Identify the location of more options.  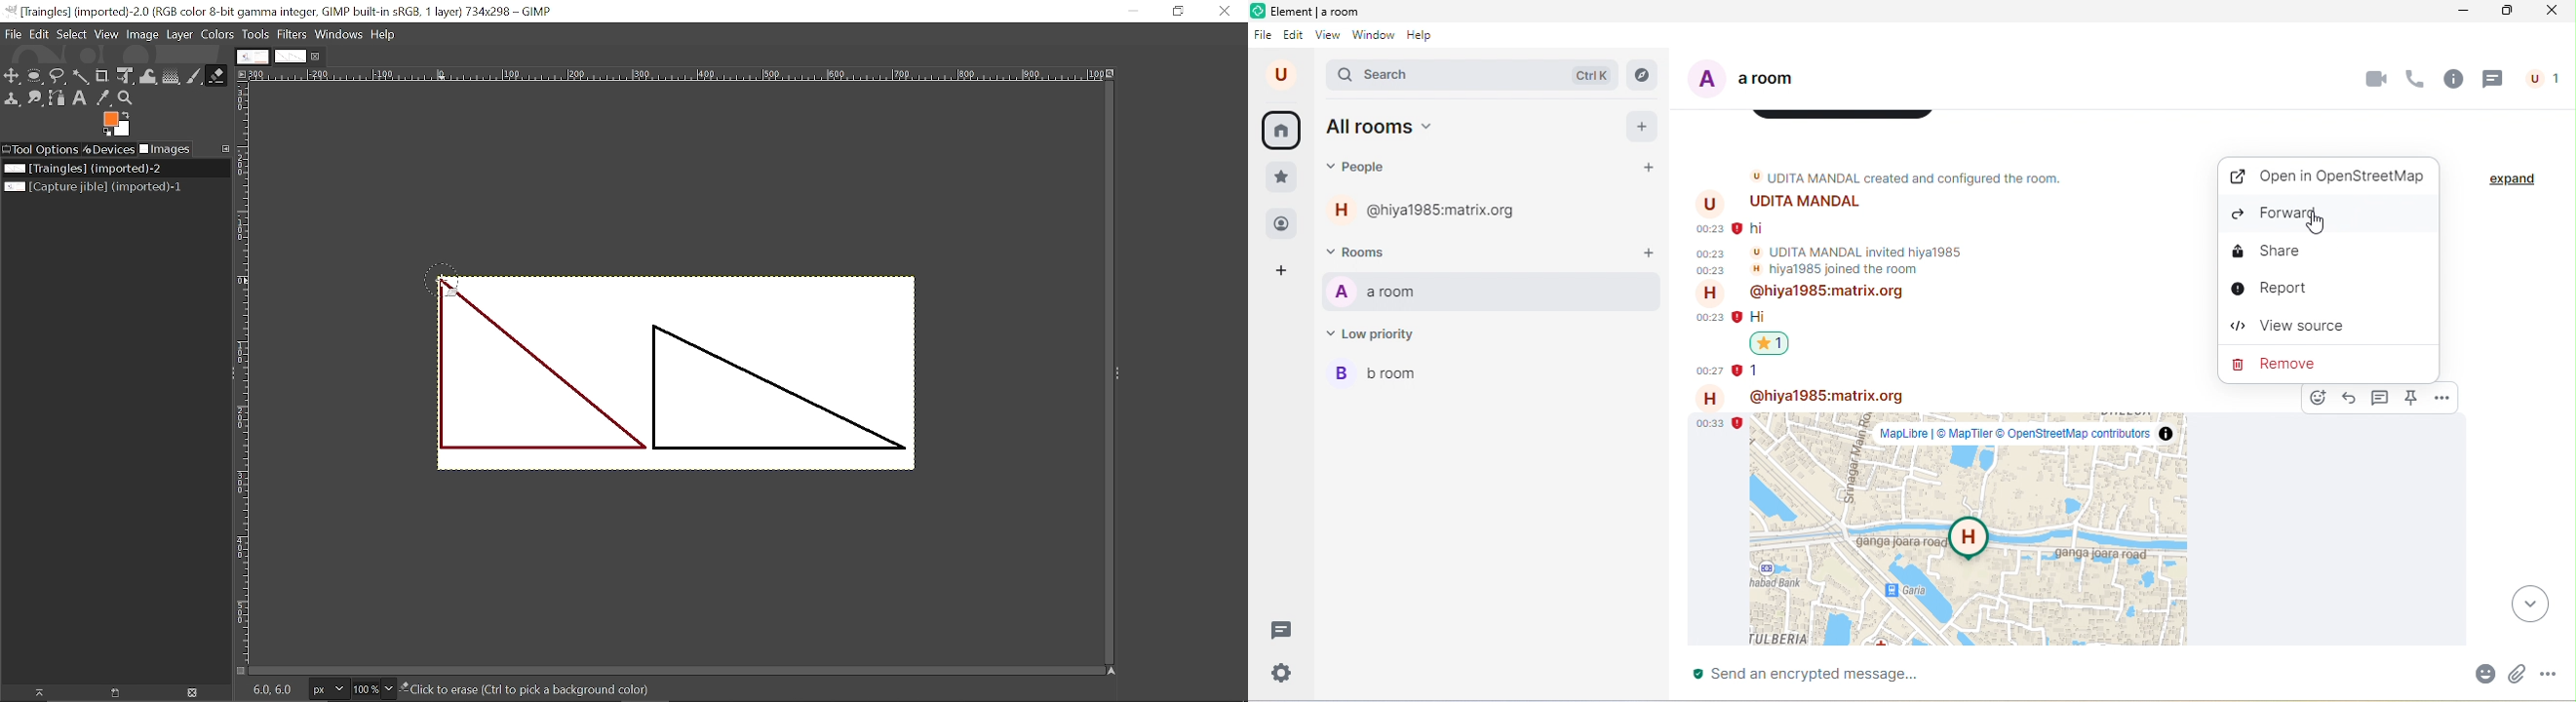
(2550, 671).